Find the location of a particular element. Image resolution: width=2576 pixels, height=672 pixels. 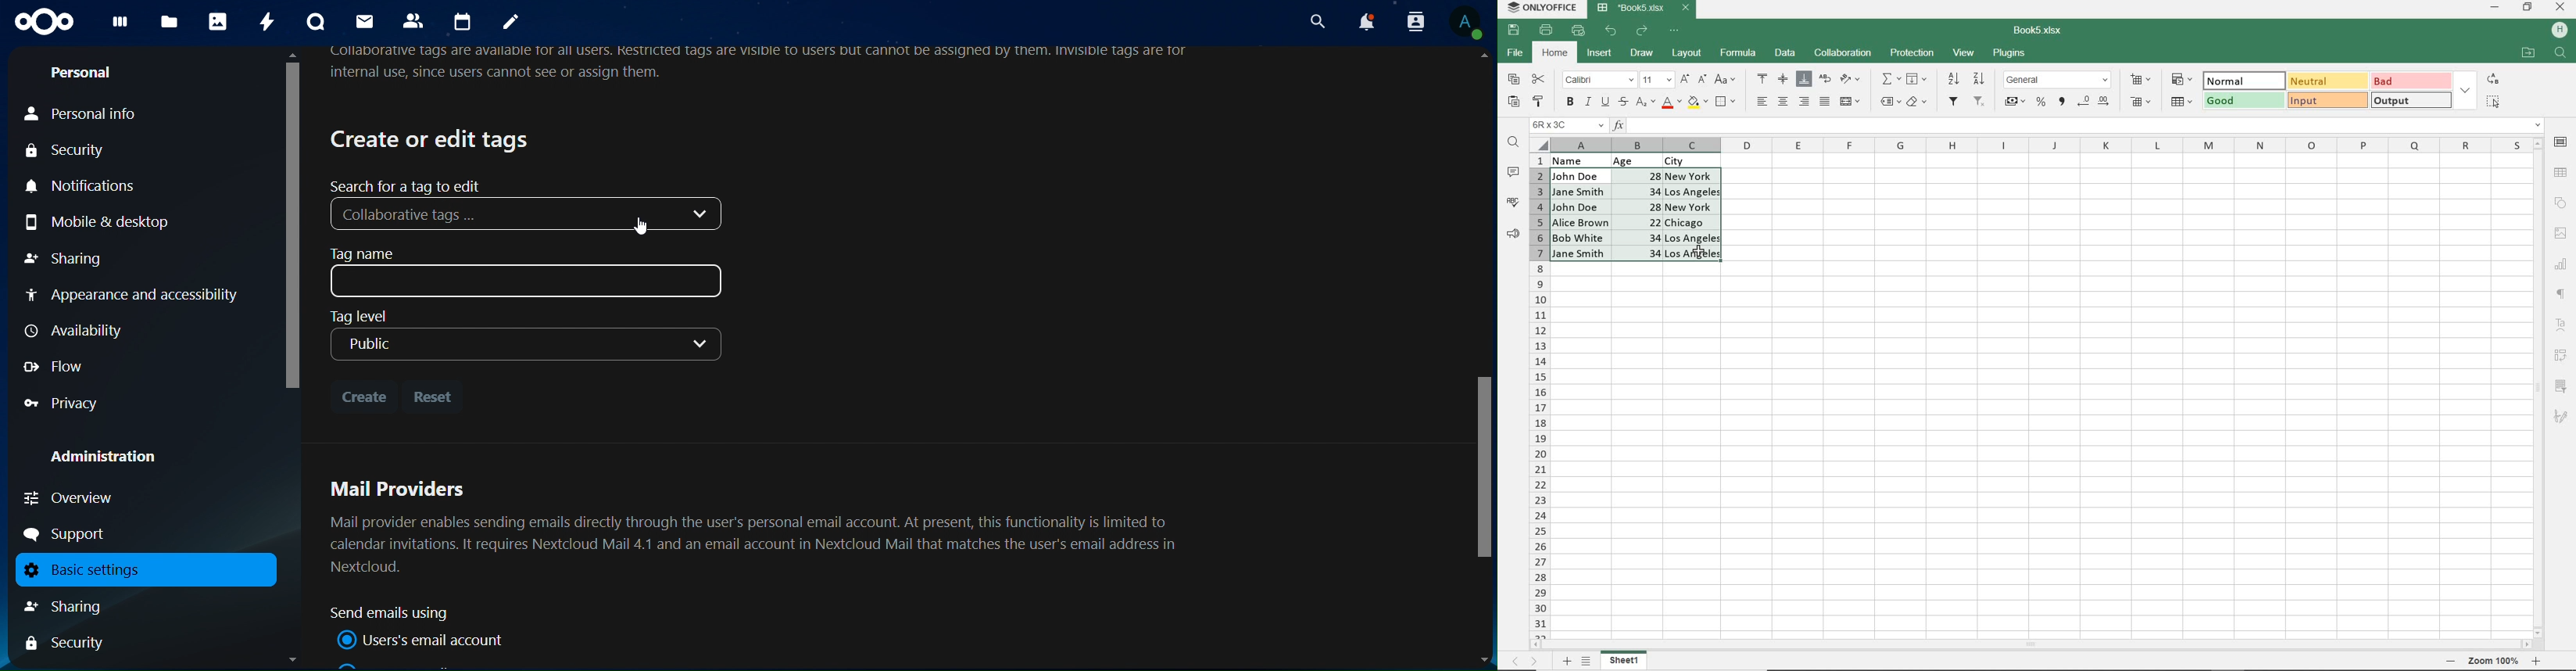

contacts is located at coordinates (417, 22).